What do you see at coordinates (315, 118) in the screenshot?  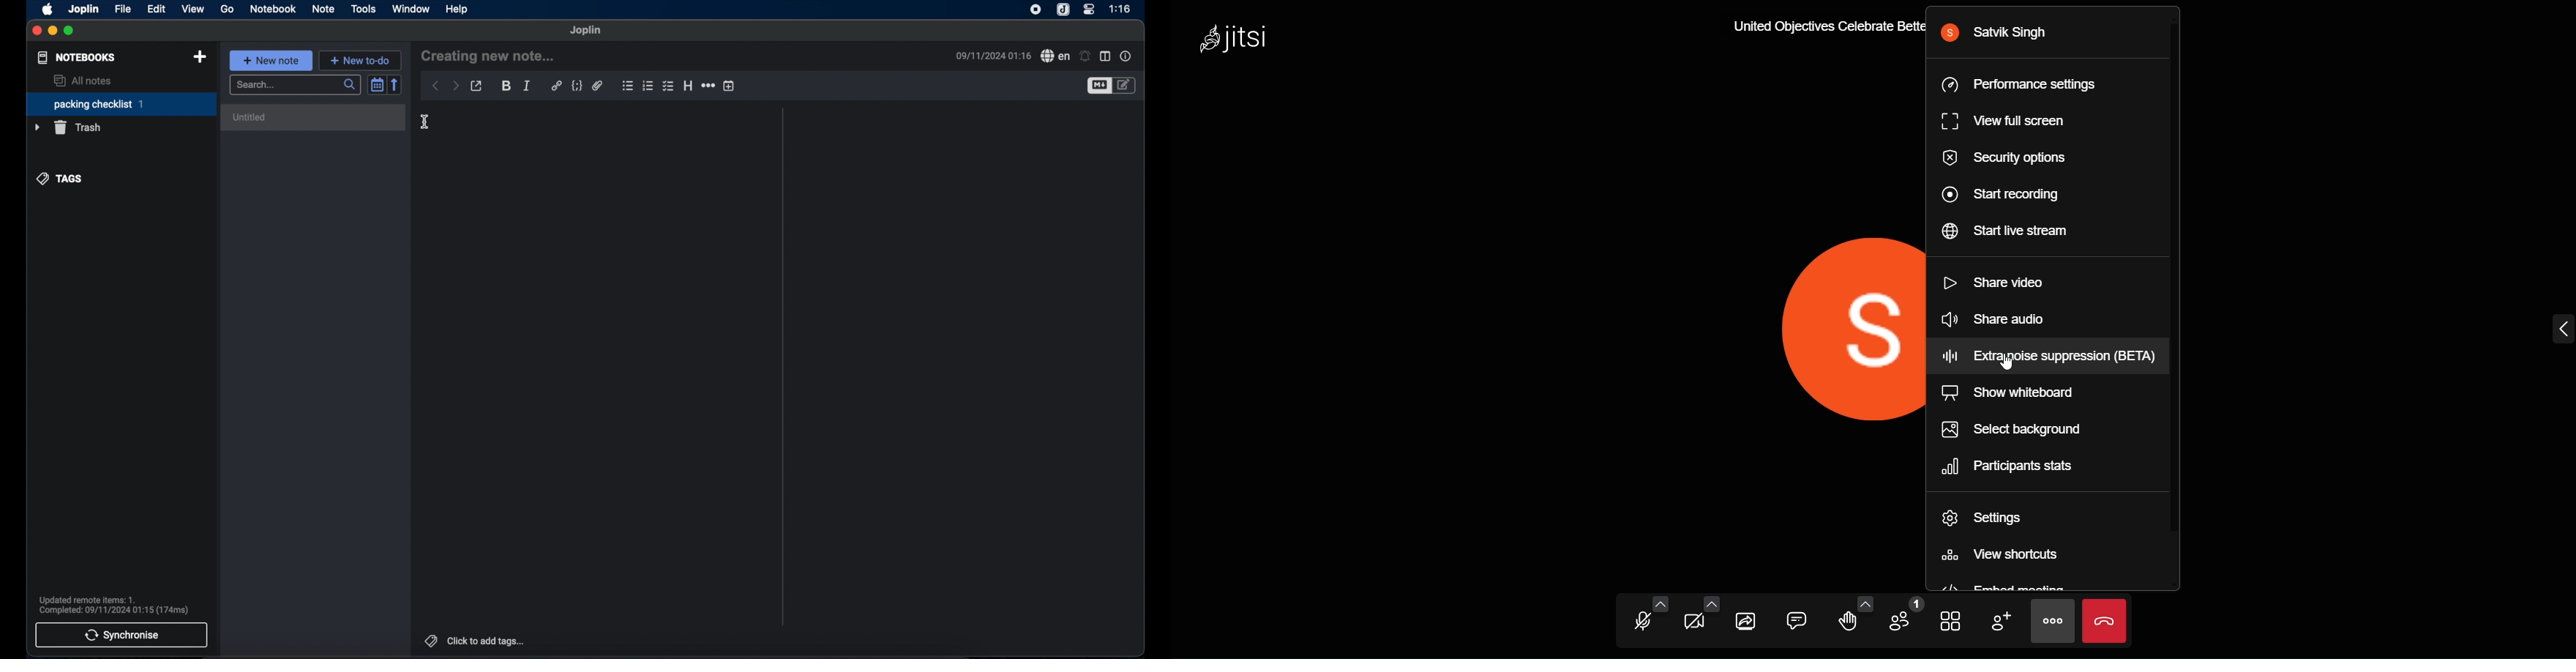 I see `untitled` at bounding box center [315, 118].